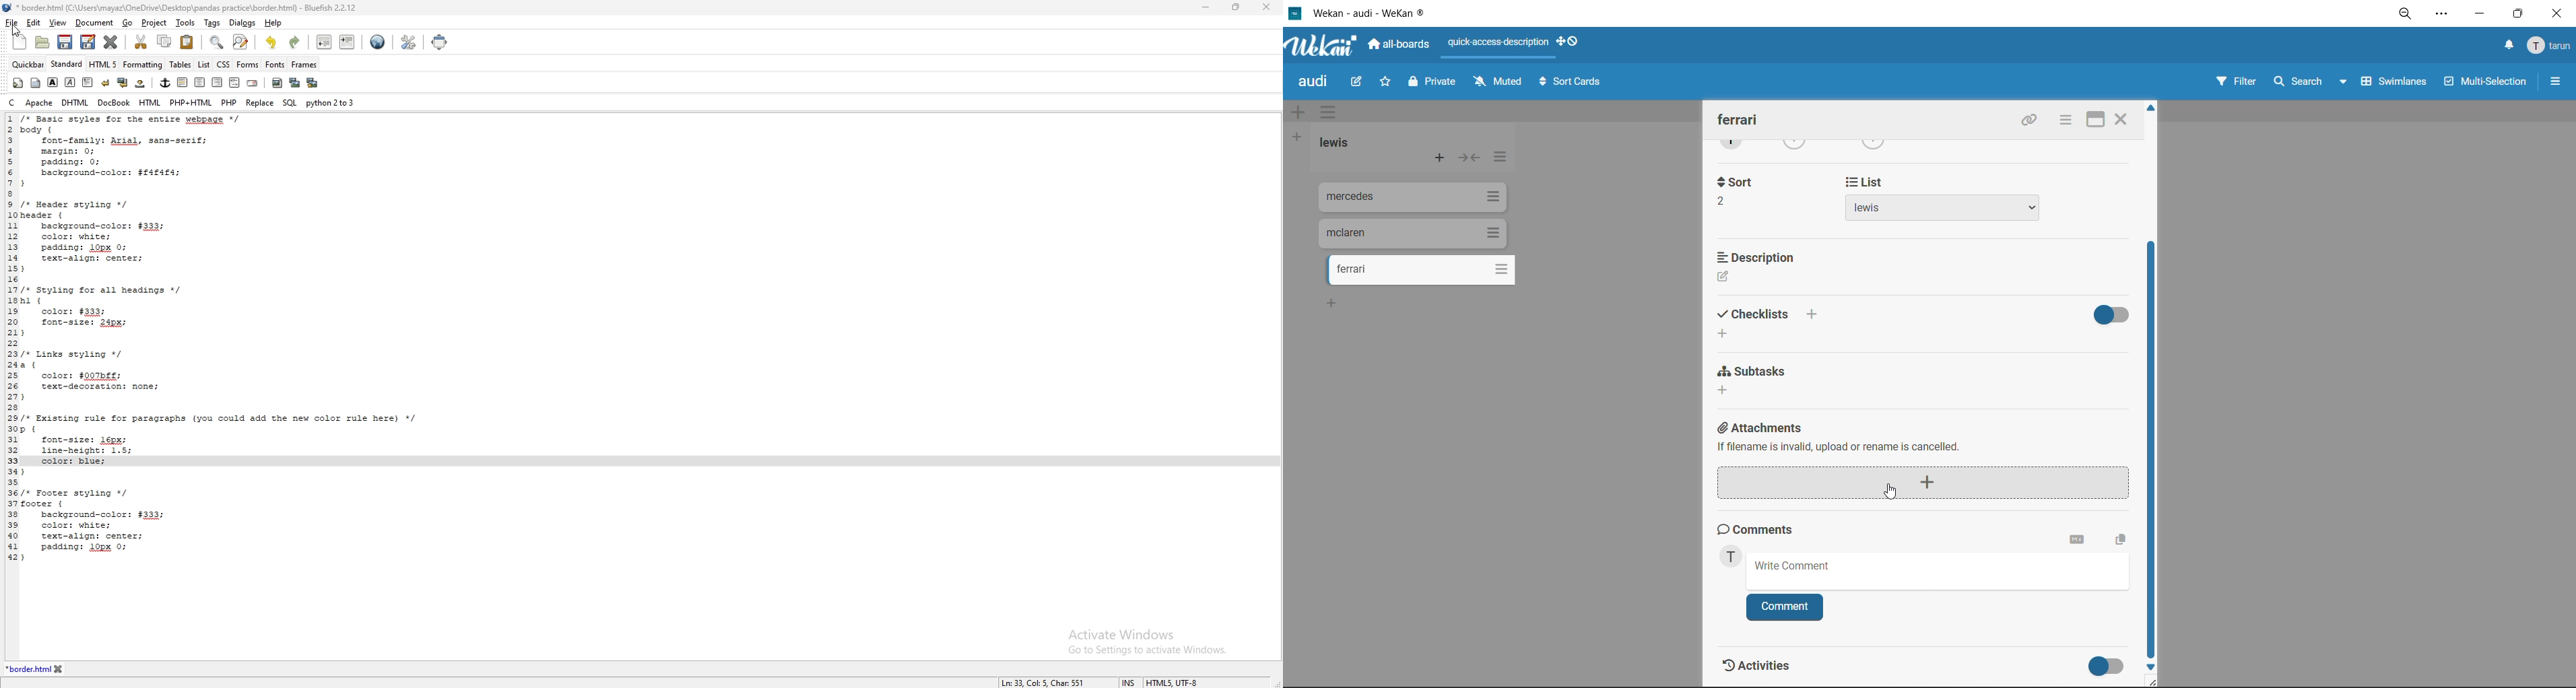  Describe the element at coordinates (1571, 84) in the screenshot. I see `sort cards` at that location.